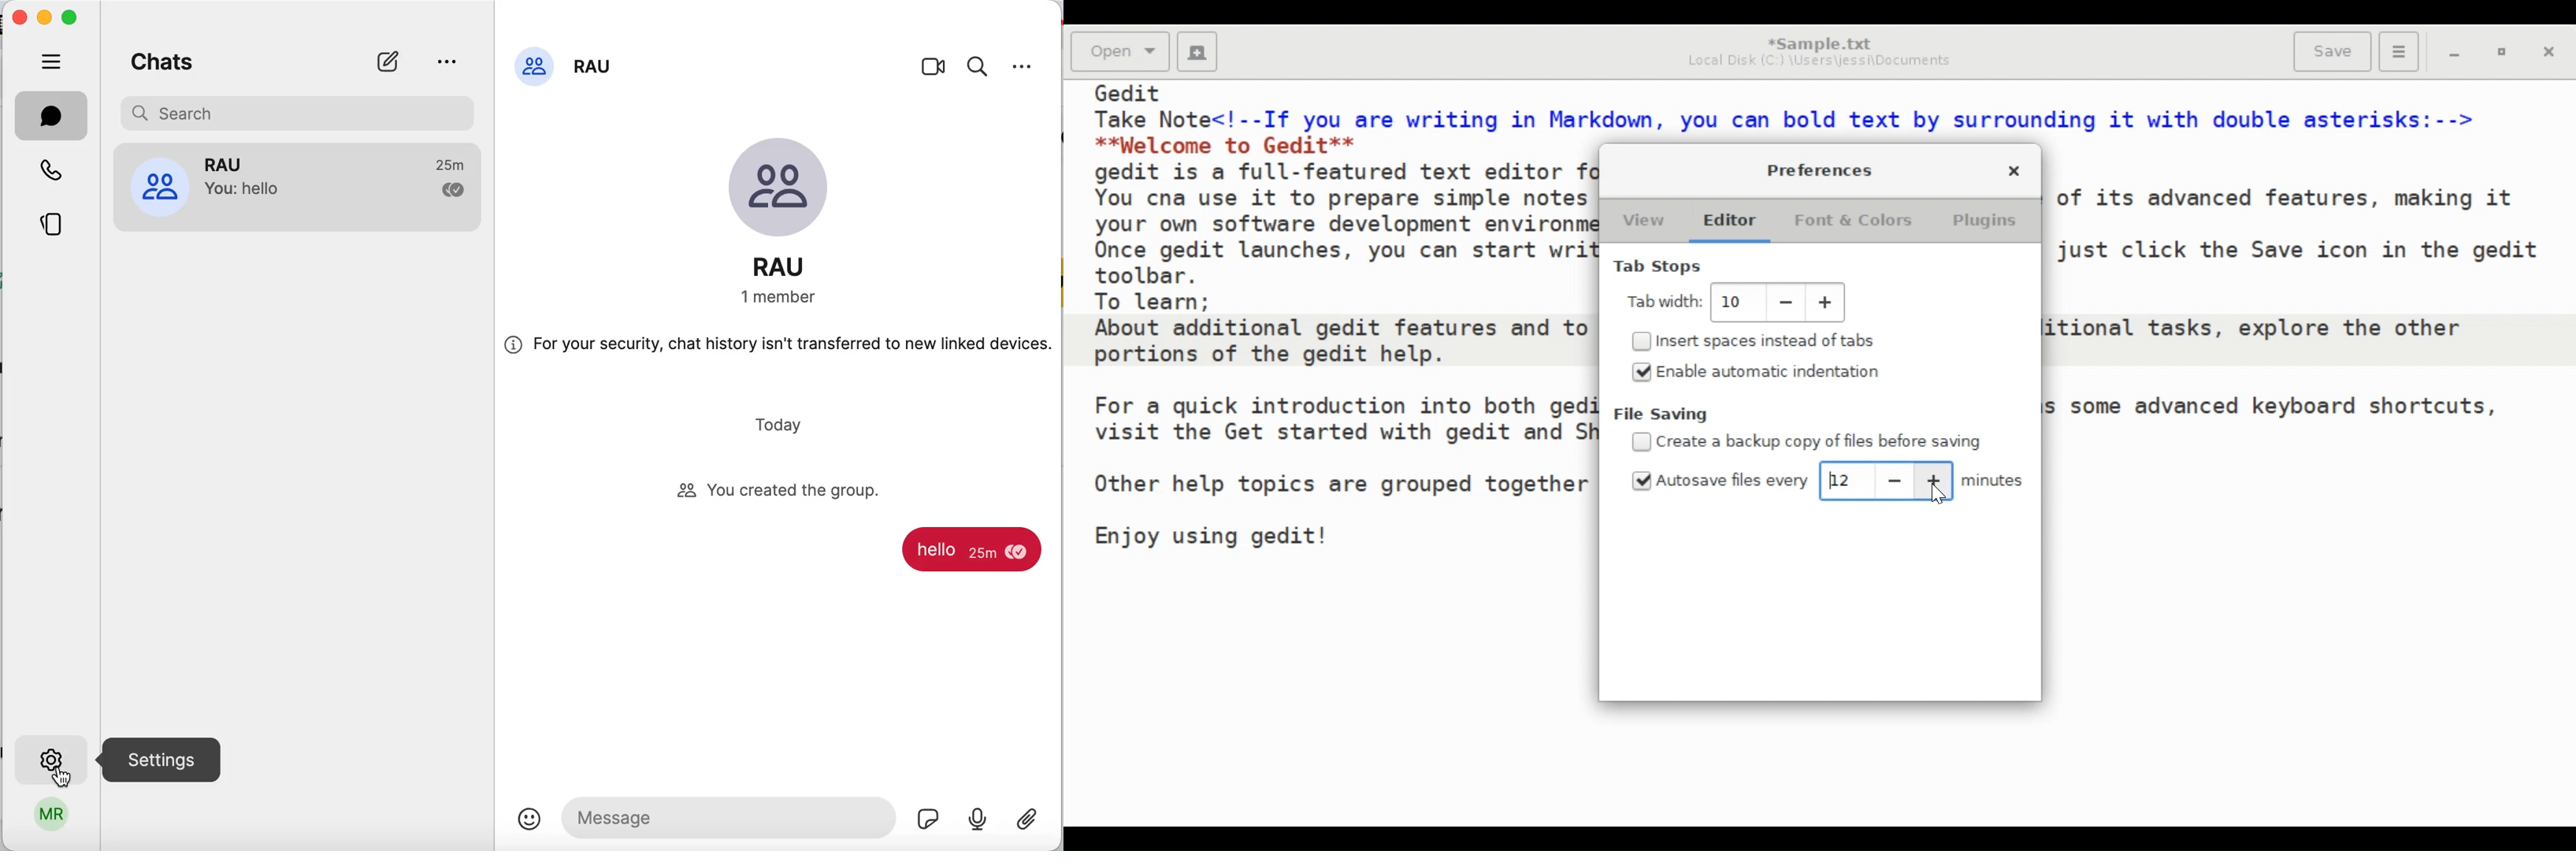 This screenshot has width=2576, height=868. I want to click on File Saving, so click(1665, 414).